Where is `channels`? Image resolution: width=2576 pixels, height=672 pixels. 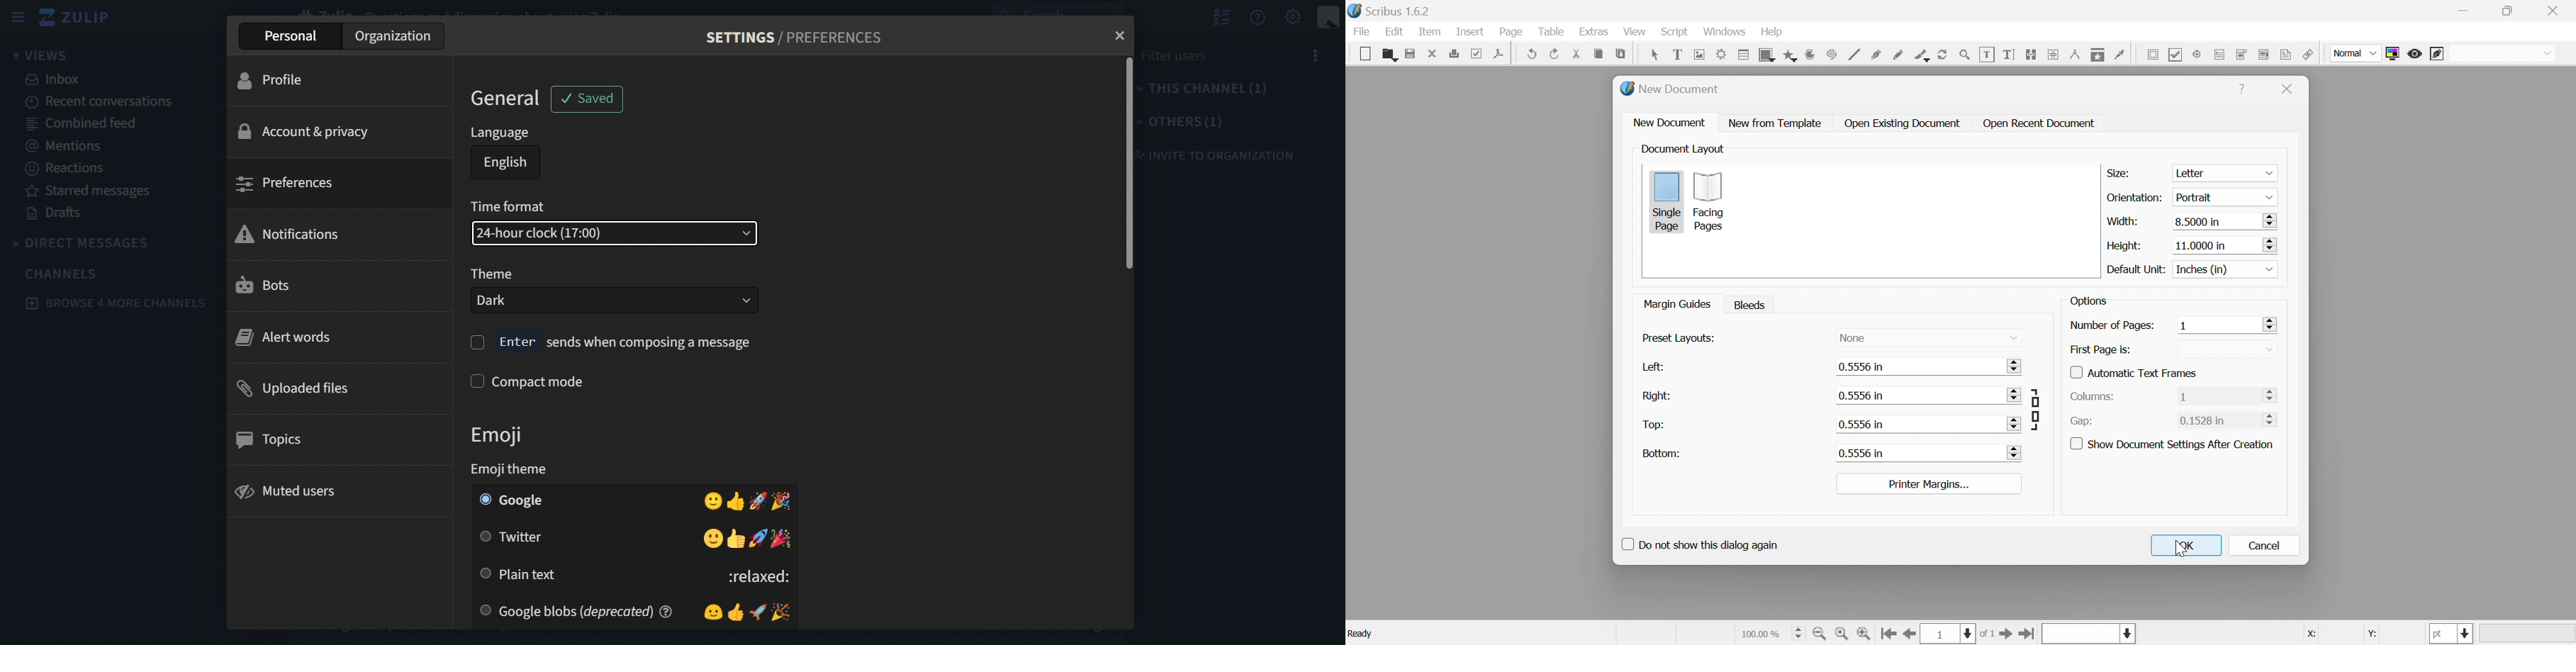
channels is located at coordinates (65, 274).